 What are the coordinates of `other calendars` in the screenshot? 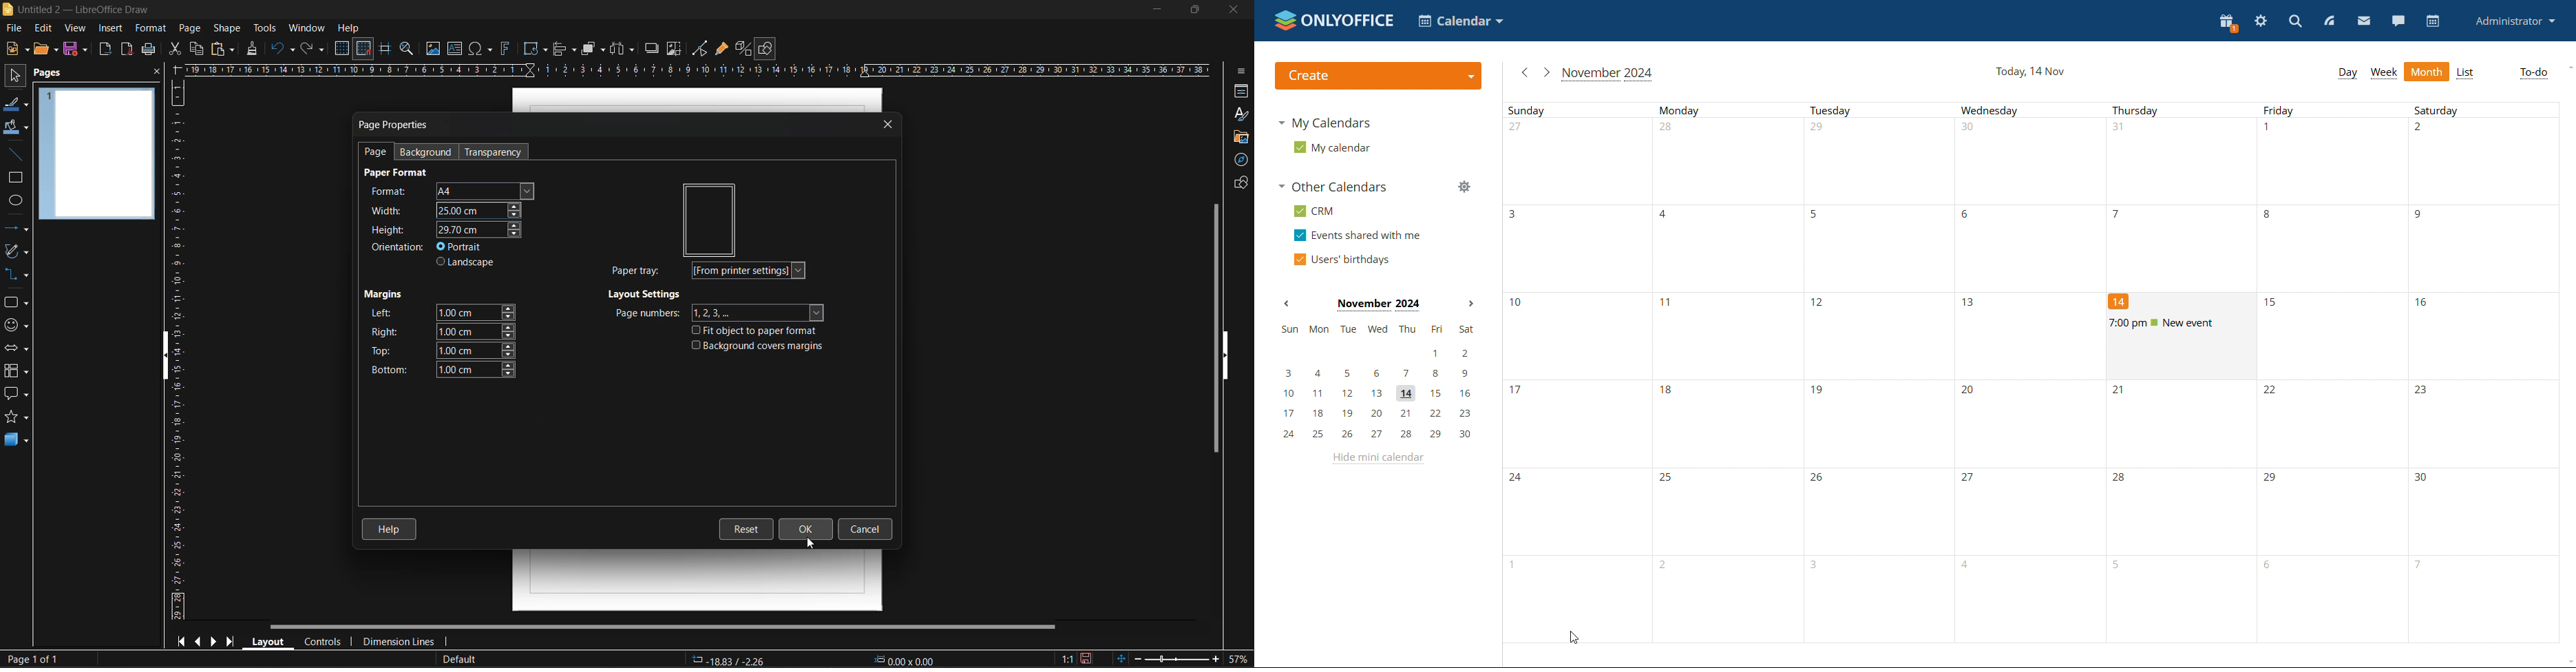 It's located at (1333, 186).